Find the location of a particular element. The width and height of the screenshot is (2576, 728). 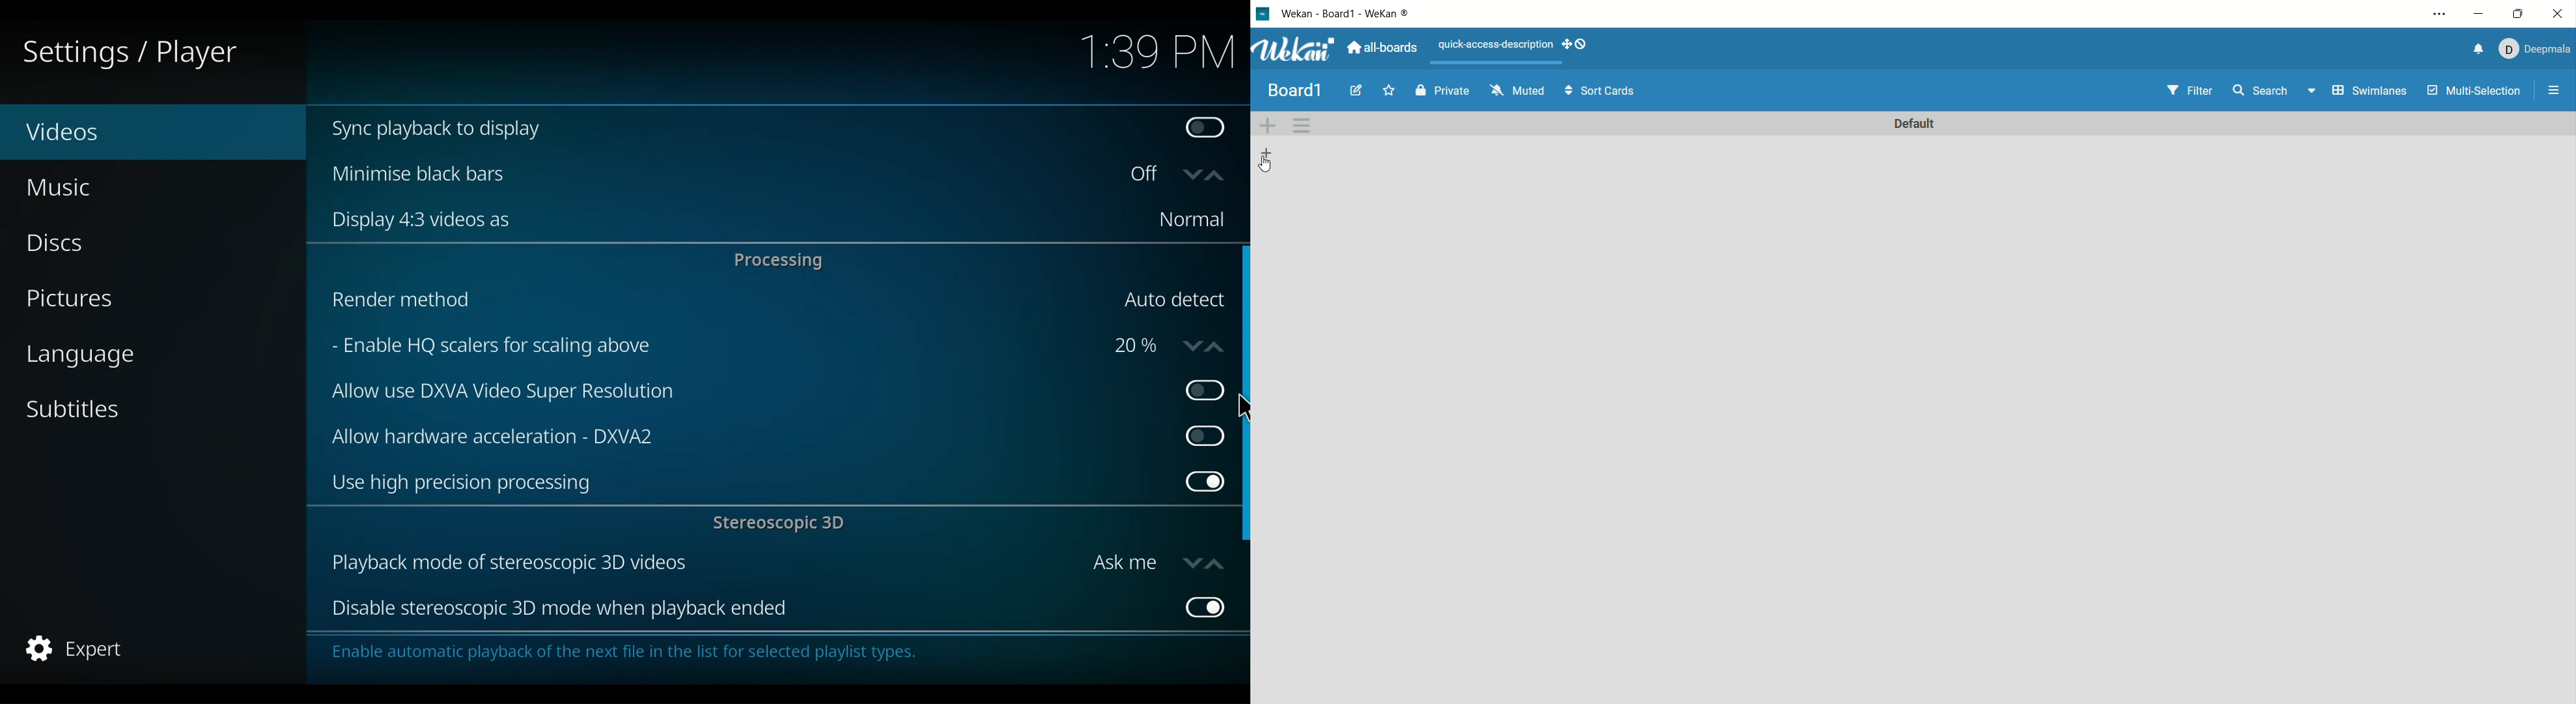

muted is located at coordinates (1518, 89).